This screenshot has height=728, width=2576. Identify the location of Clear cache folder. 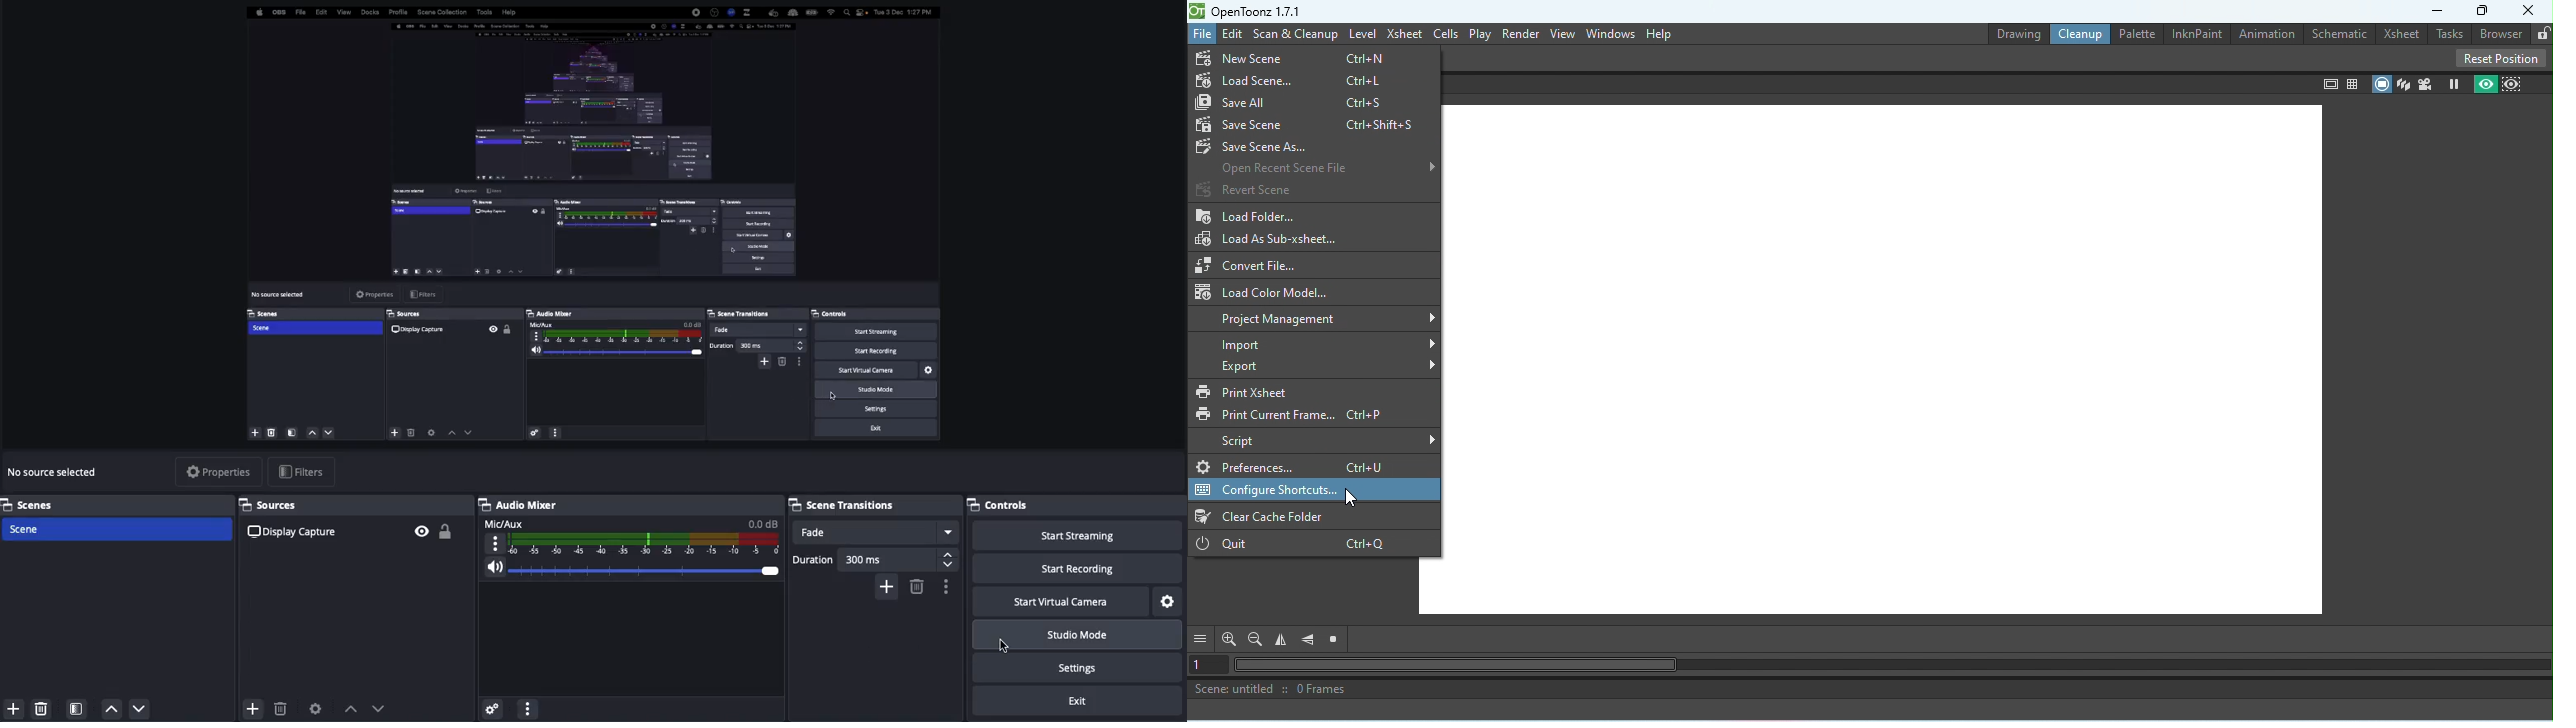
(1274, 519).